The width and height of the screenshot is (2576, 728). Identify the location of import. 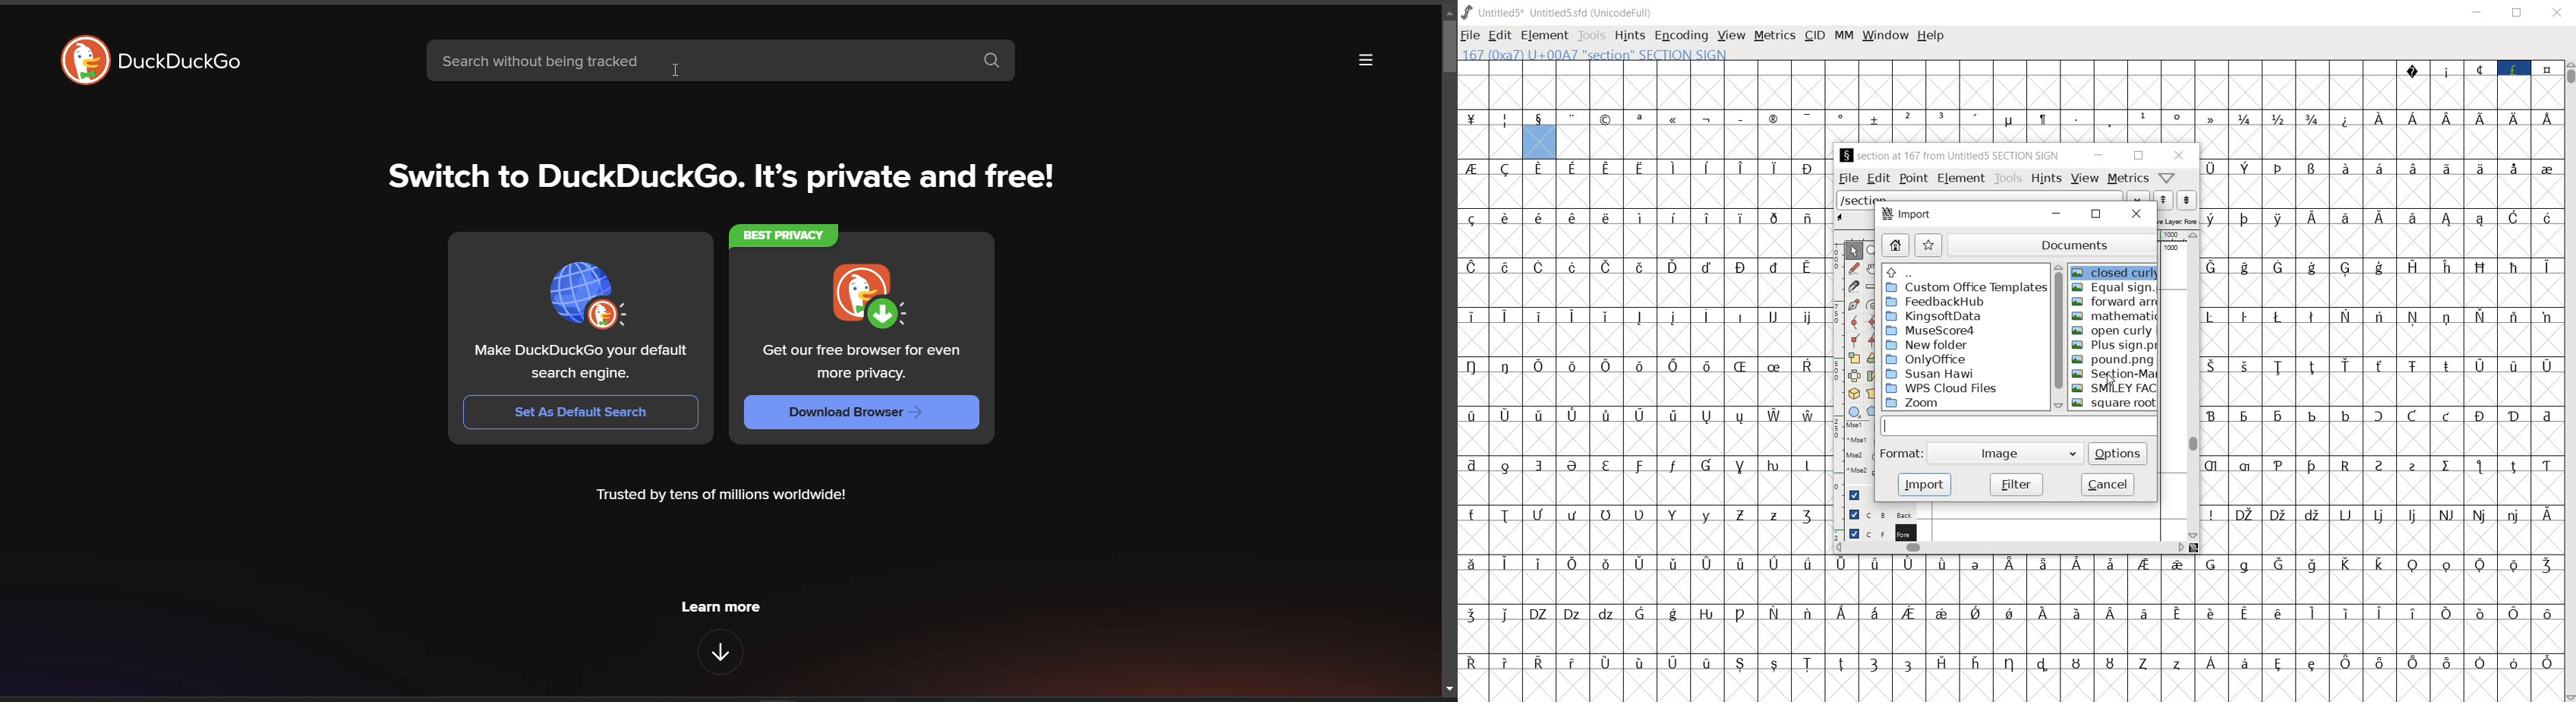
(1928, 485).